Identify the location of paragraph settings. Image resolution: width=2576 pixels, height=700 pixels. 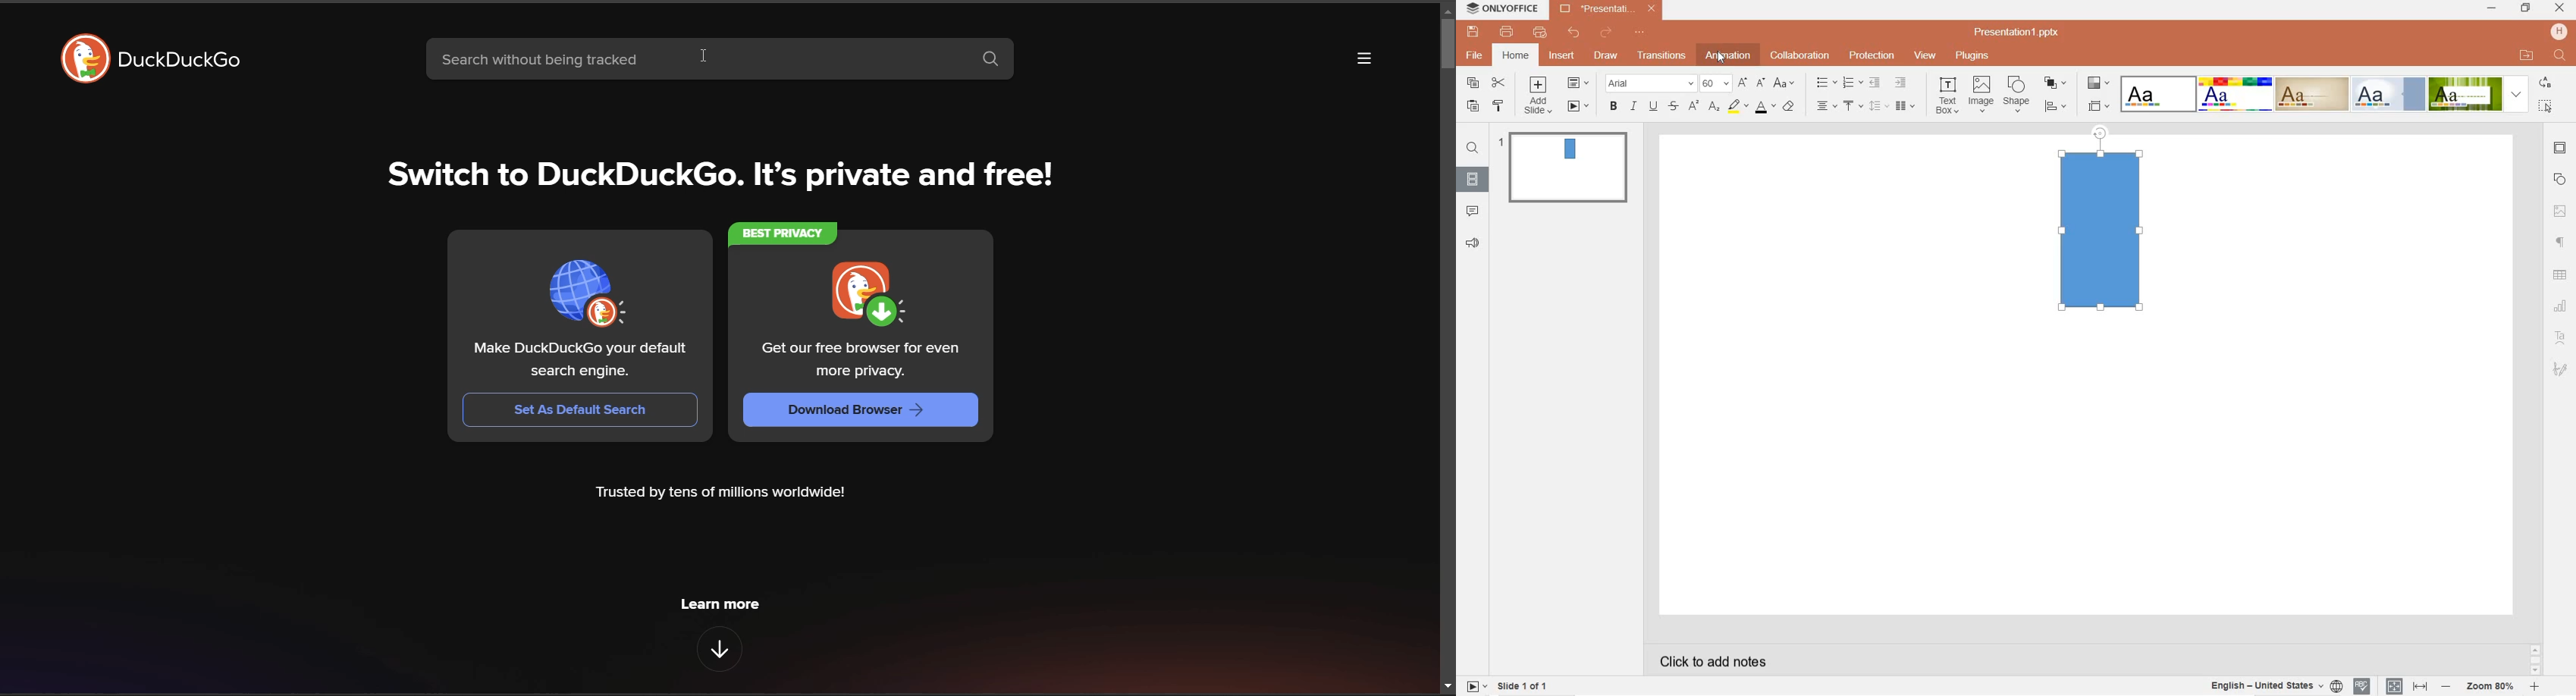
(2561, 241).